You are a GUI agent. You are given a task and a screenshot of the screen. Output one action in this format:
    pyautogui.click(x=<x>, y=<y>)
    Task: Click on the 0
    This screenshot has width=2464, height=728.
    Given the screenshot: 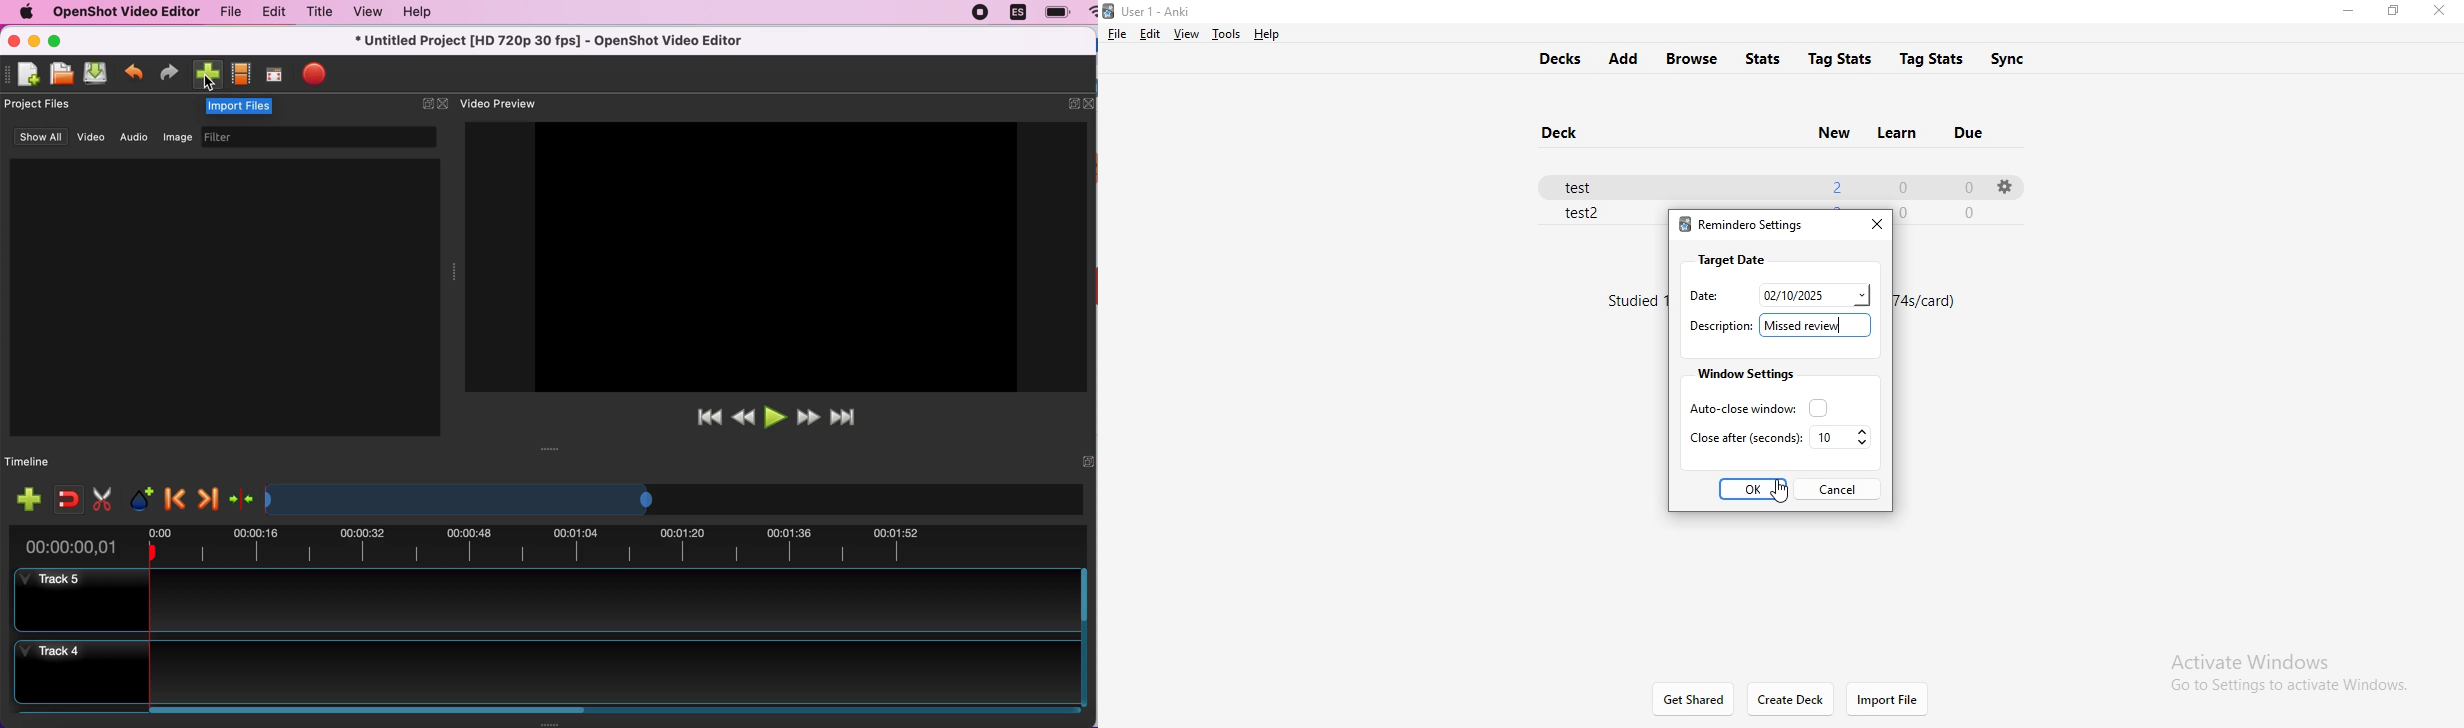 What is the action you would take?
    pyautogui.click(x=1967, y=188)
    